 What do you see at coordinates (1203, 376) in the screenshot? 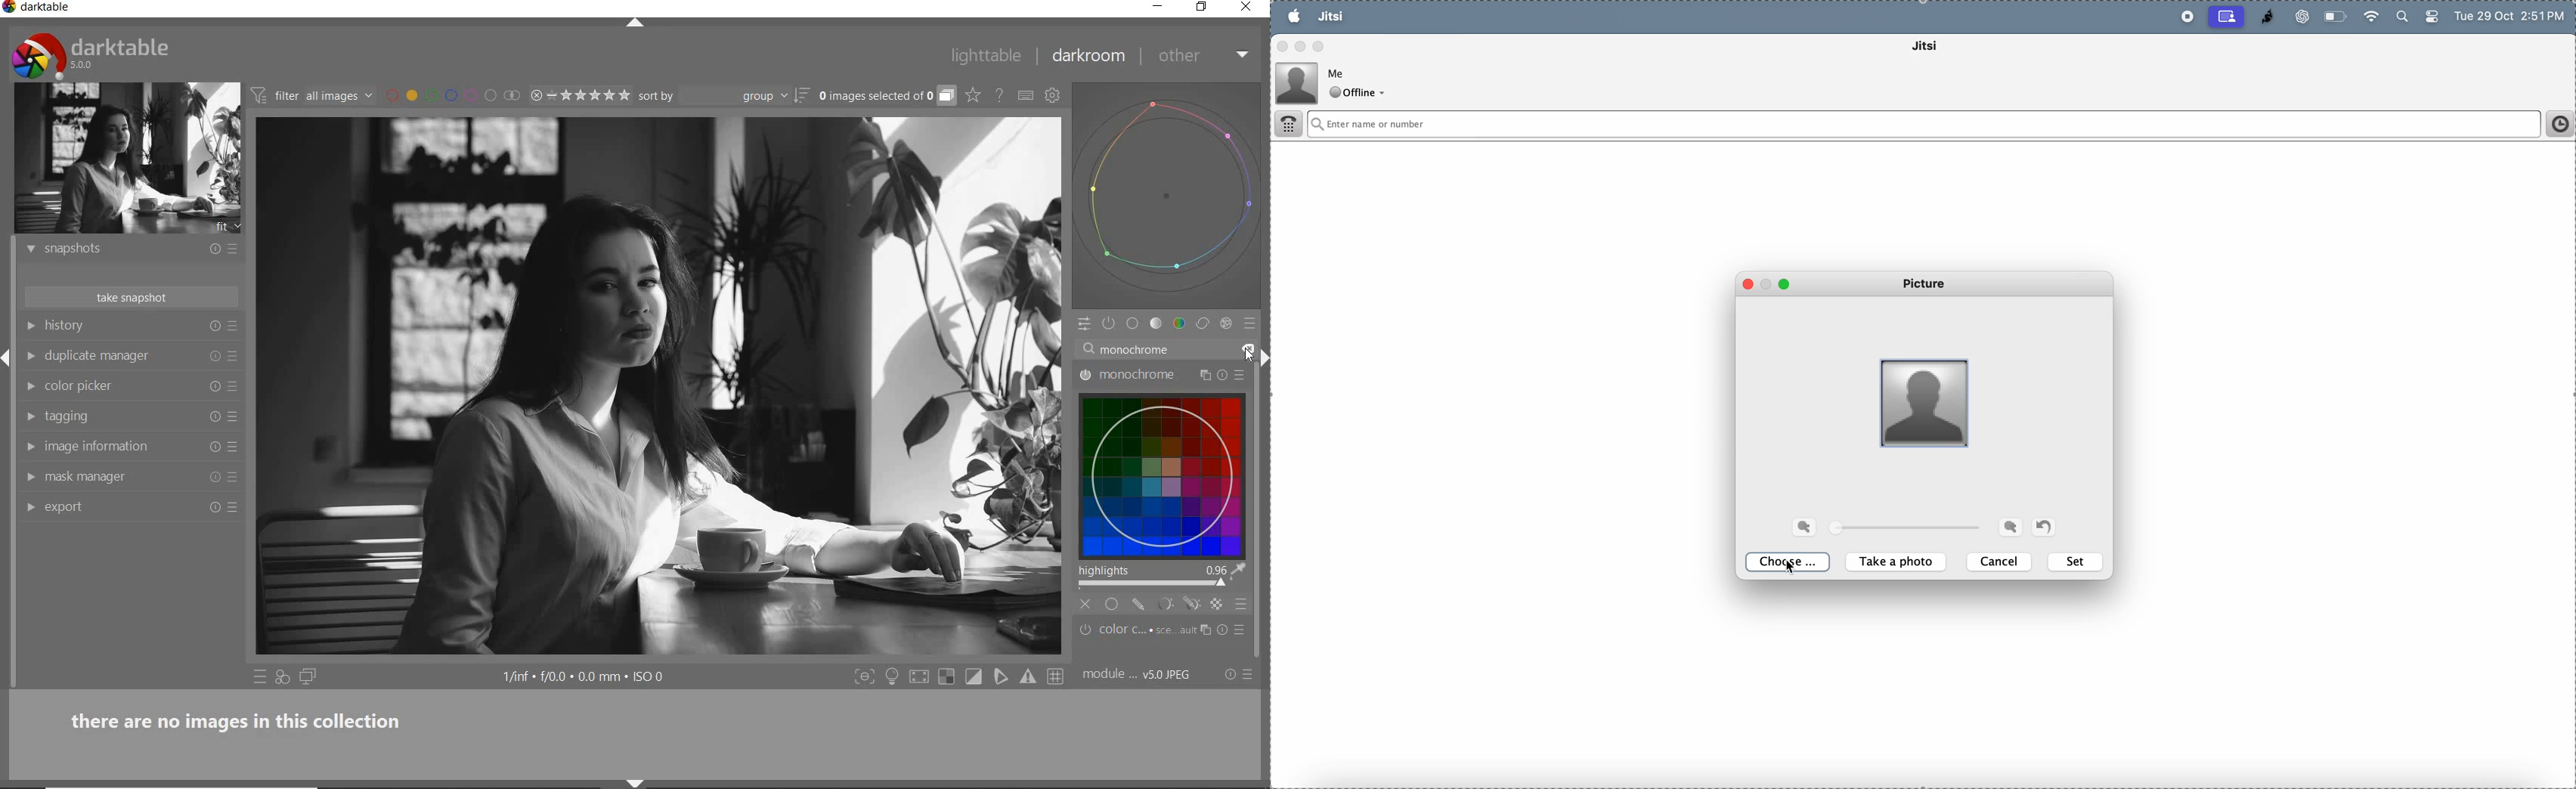
I see `multiple instance actions` at bounding box center [1203, 376].